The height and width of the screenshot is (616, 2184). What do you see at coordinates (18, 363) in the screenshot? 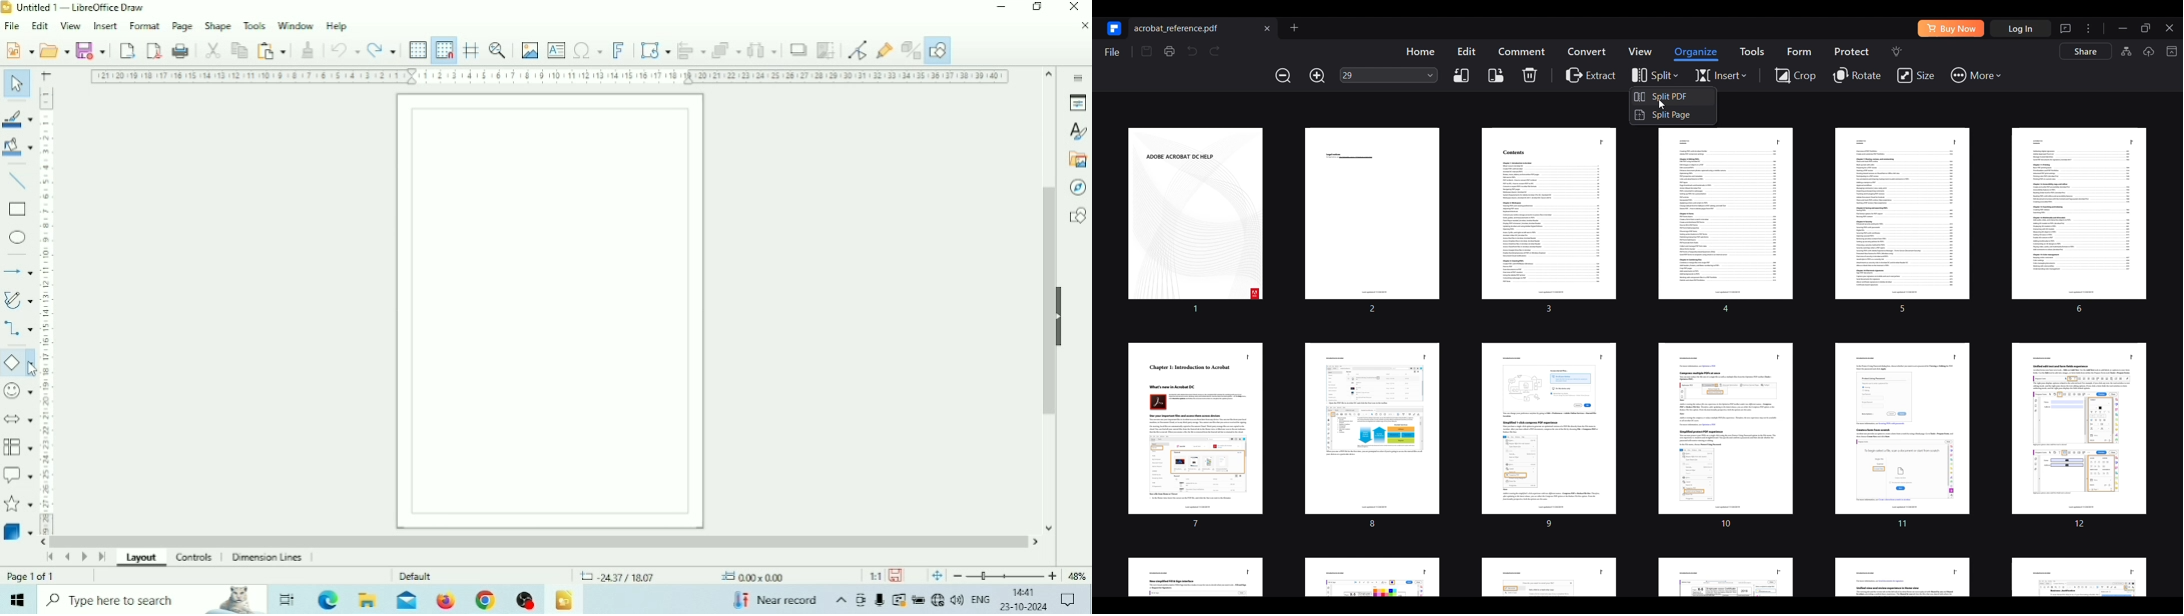
I see `Basic Shapes` at bounding box center [18, 363].